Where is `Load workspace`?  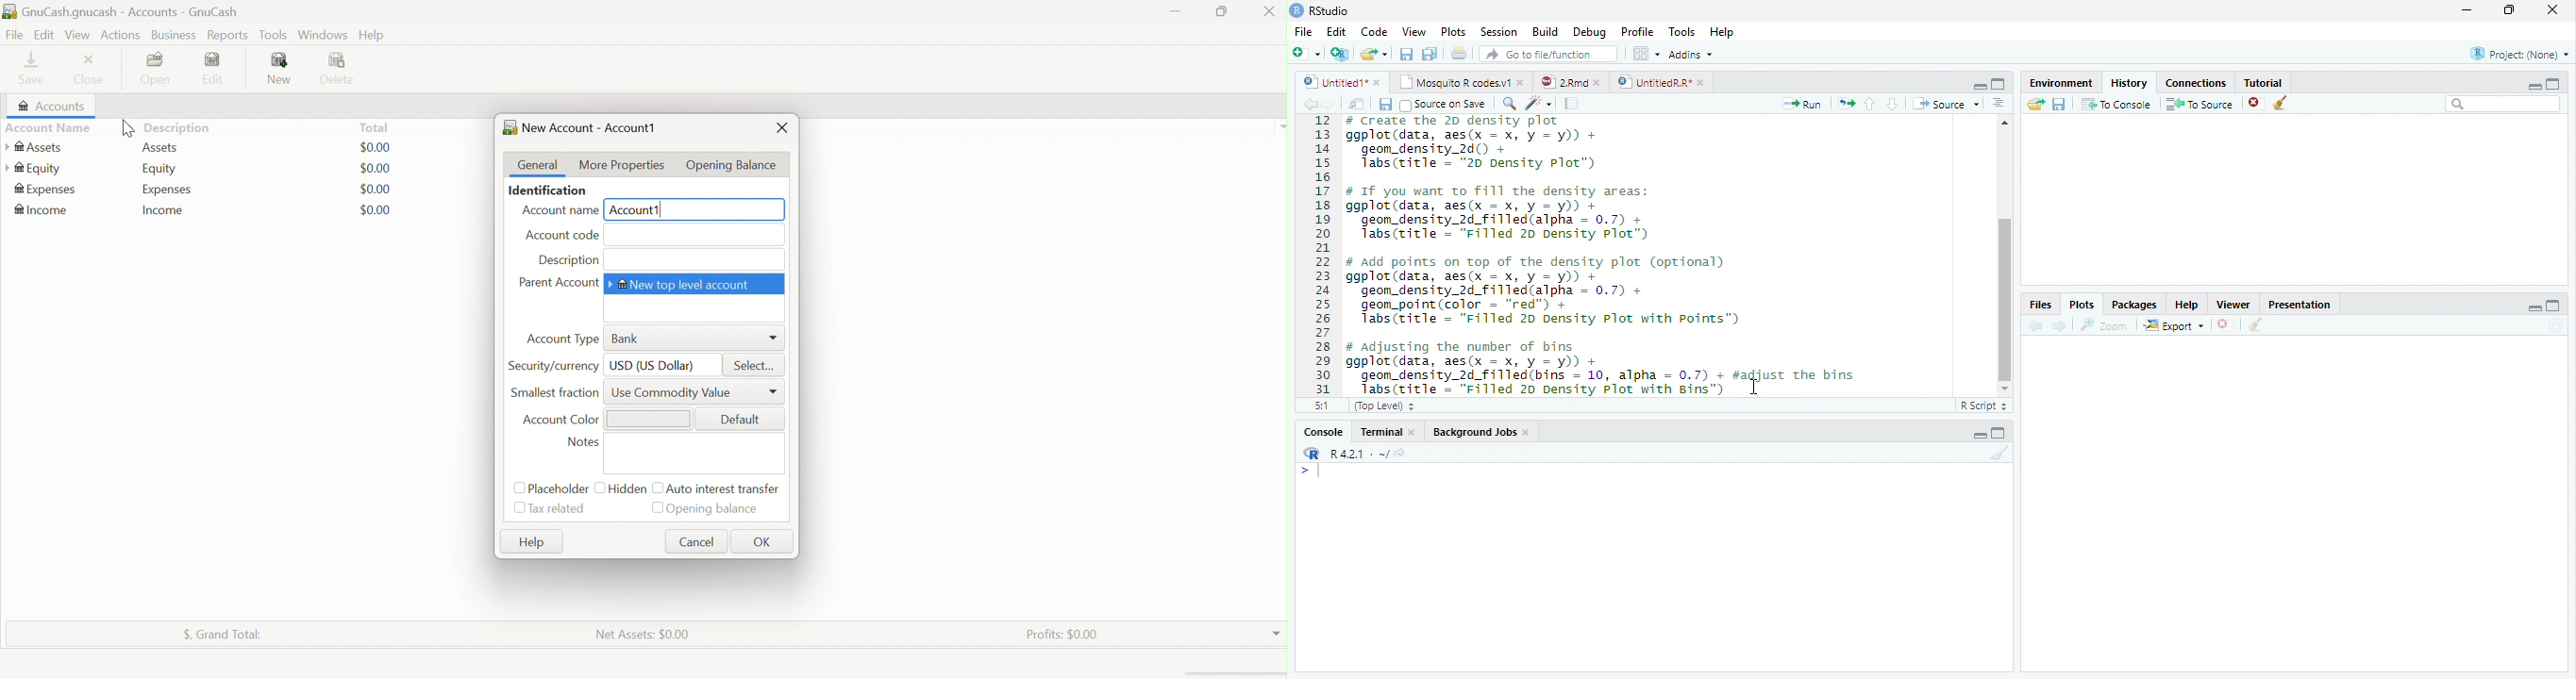
Load workspace is located at coordinates (2033, 105).